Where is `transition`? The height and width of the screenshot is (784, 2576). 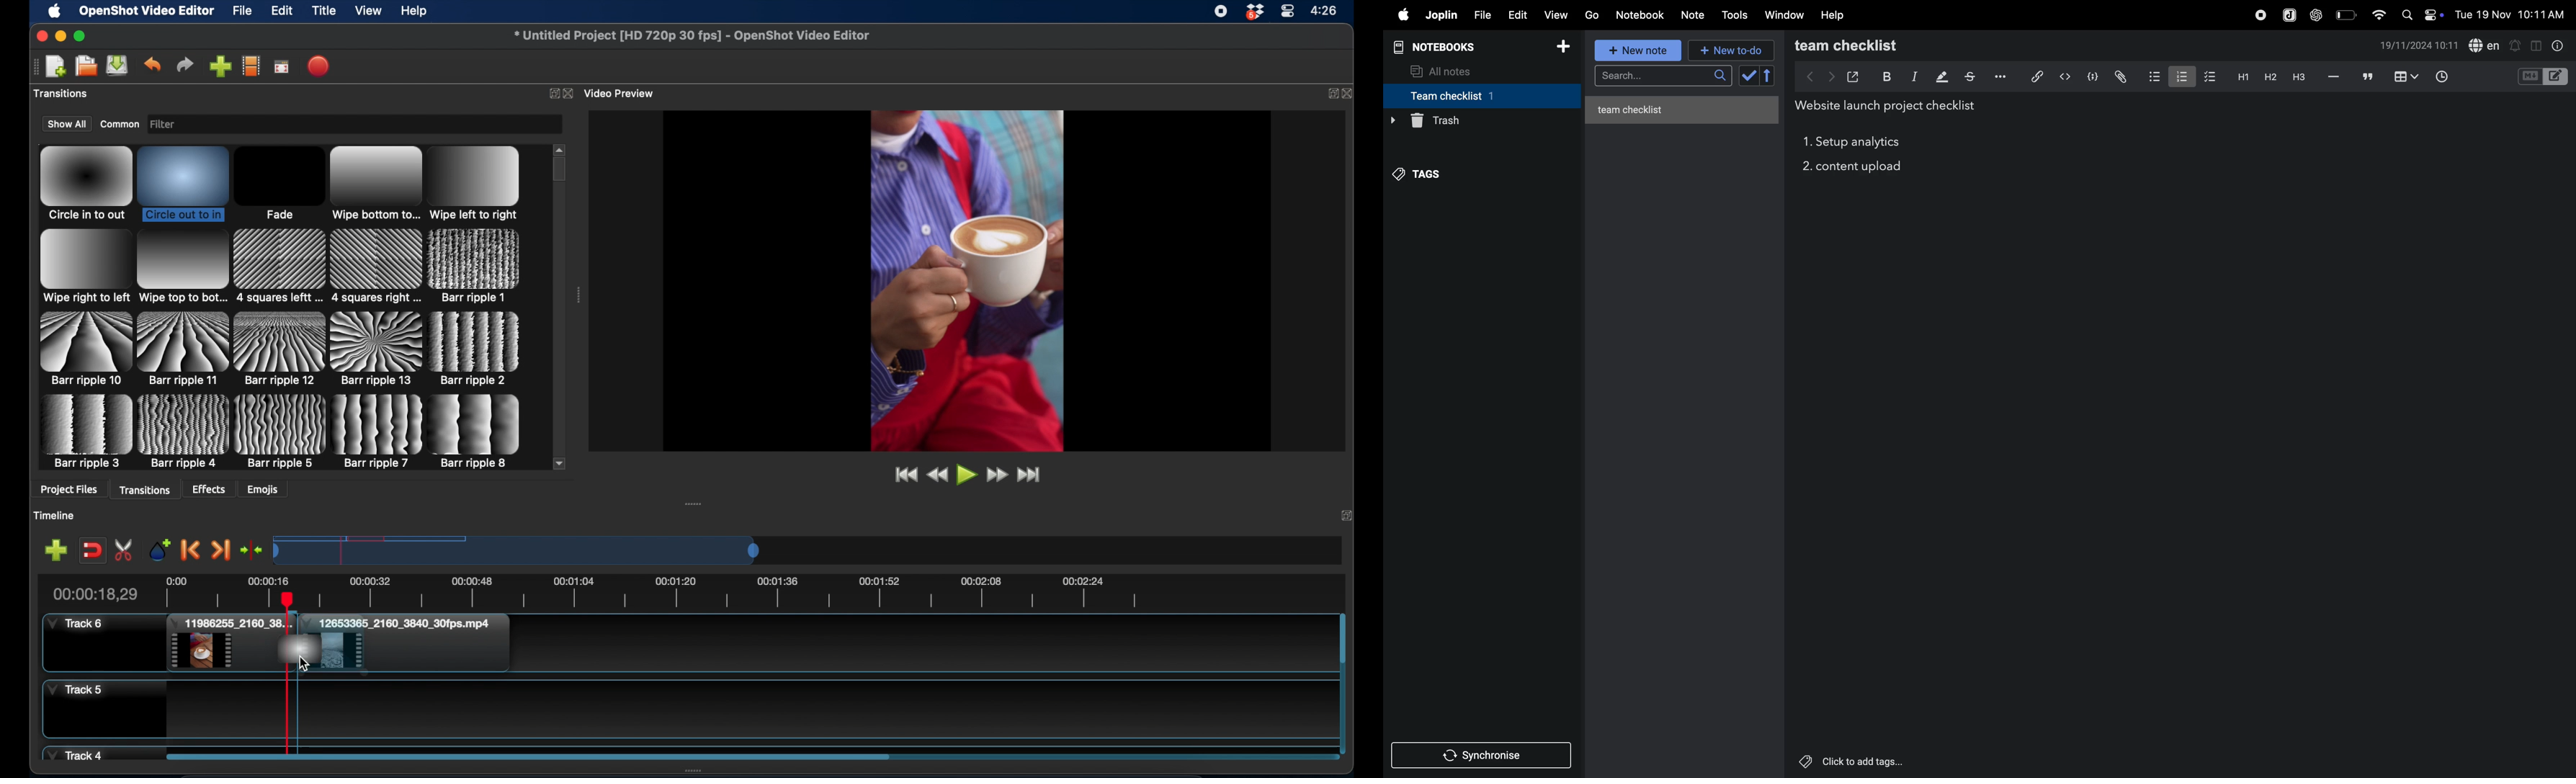 transition is located at coordinates (184, 348).